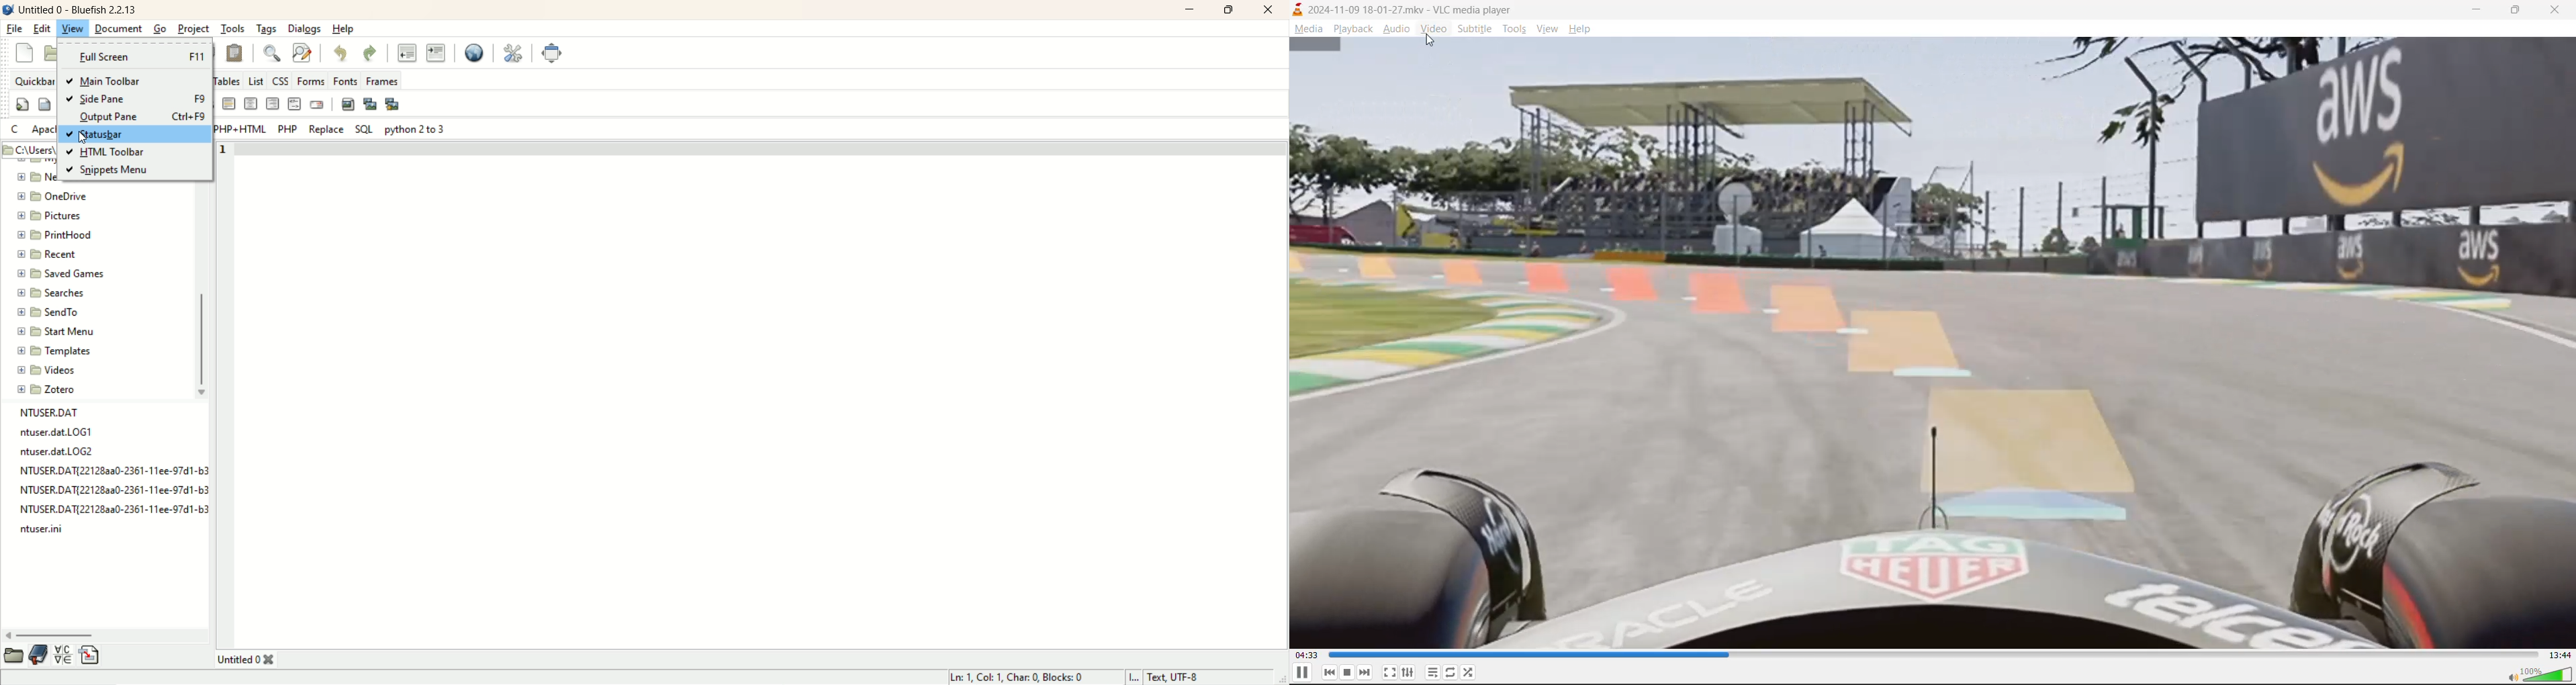  What do you see at coordinates (232, 28) in the screenshot?
I see `tools` at bounding box center [232, 28].